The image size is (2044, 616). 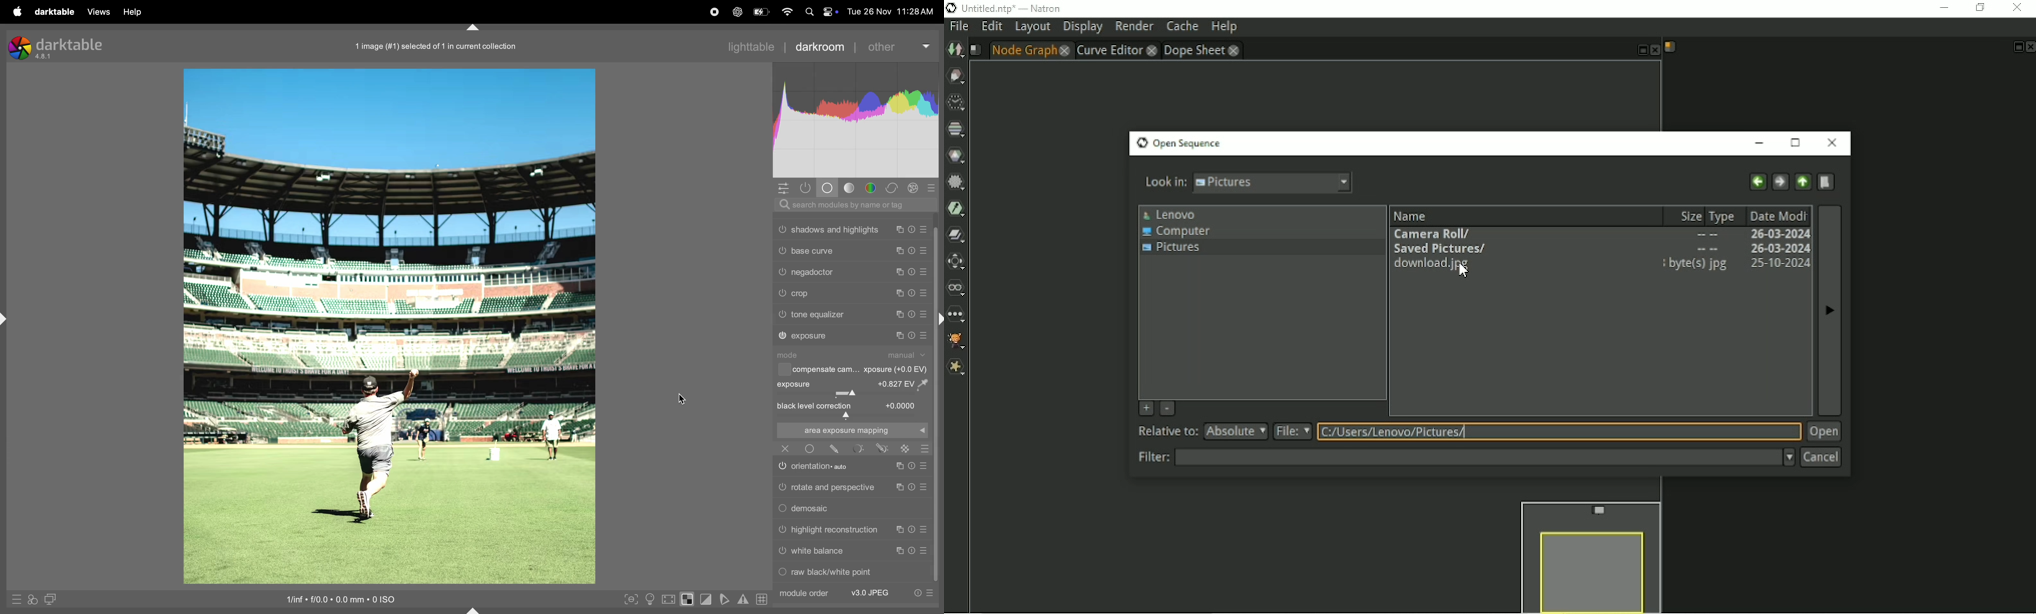 I want to click on reset presets, so click(x=911, y=314).